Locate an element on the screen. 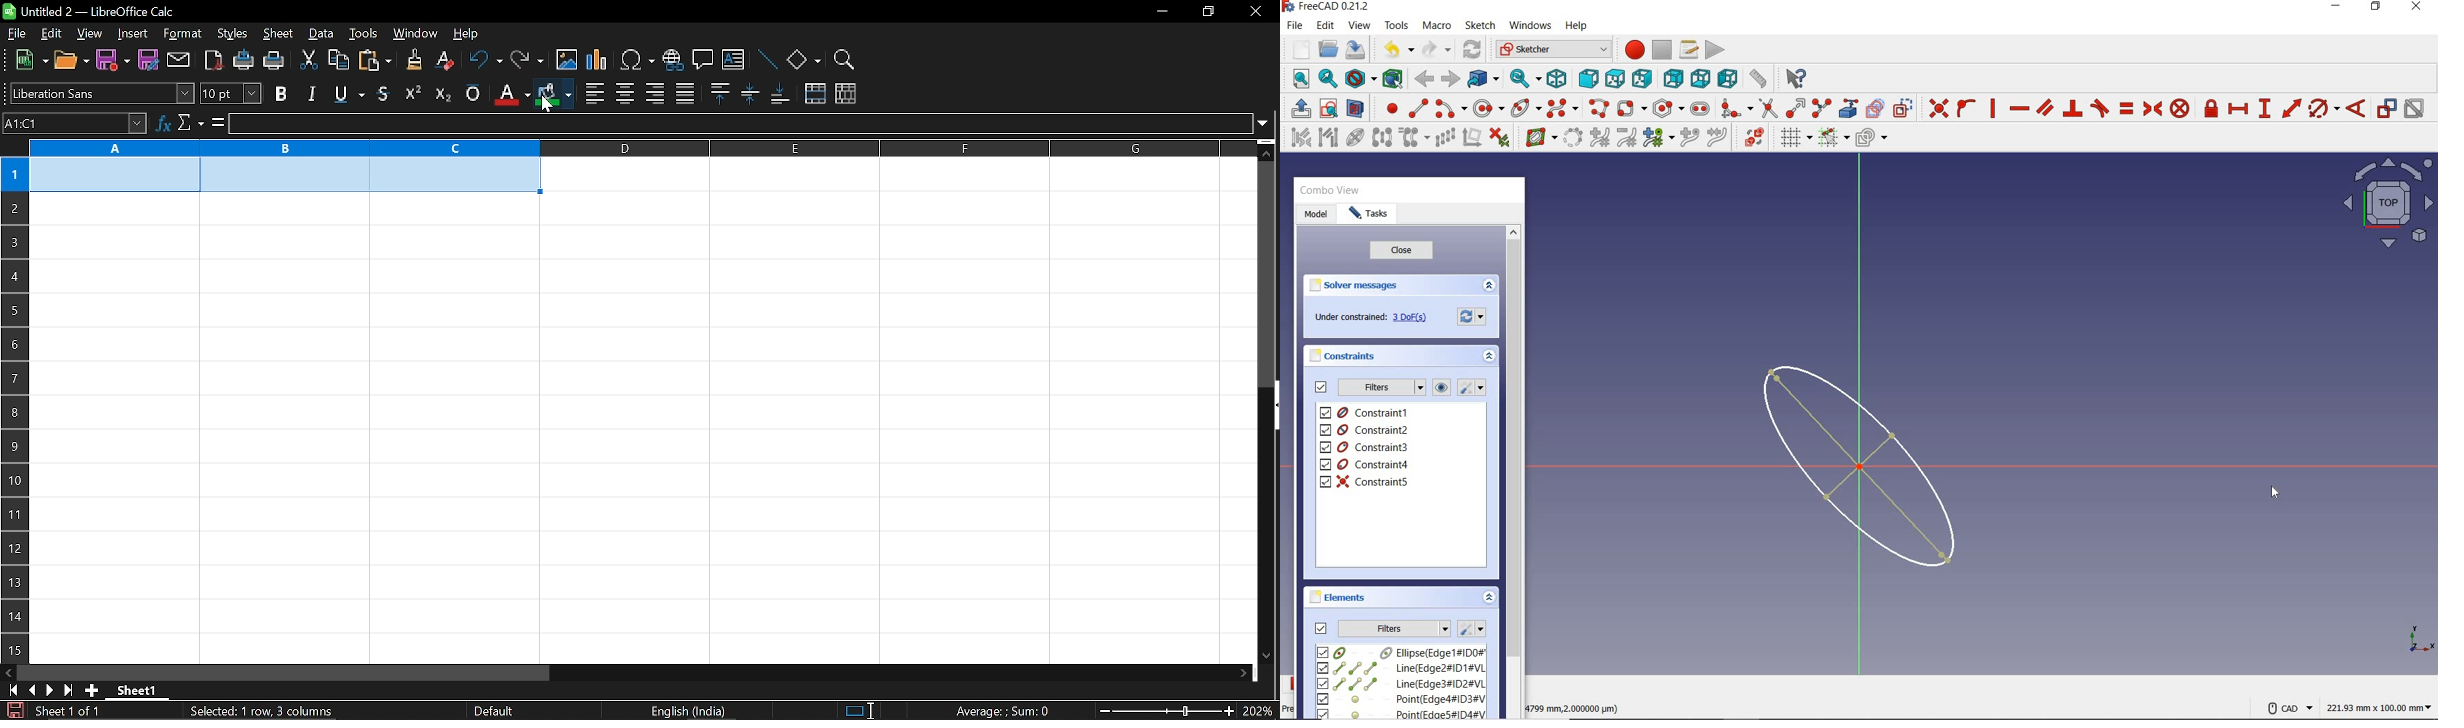 This screenshot has height=728, width=2464. align left is located at coordinates (594, 92).